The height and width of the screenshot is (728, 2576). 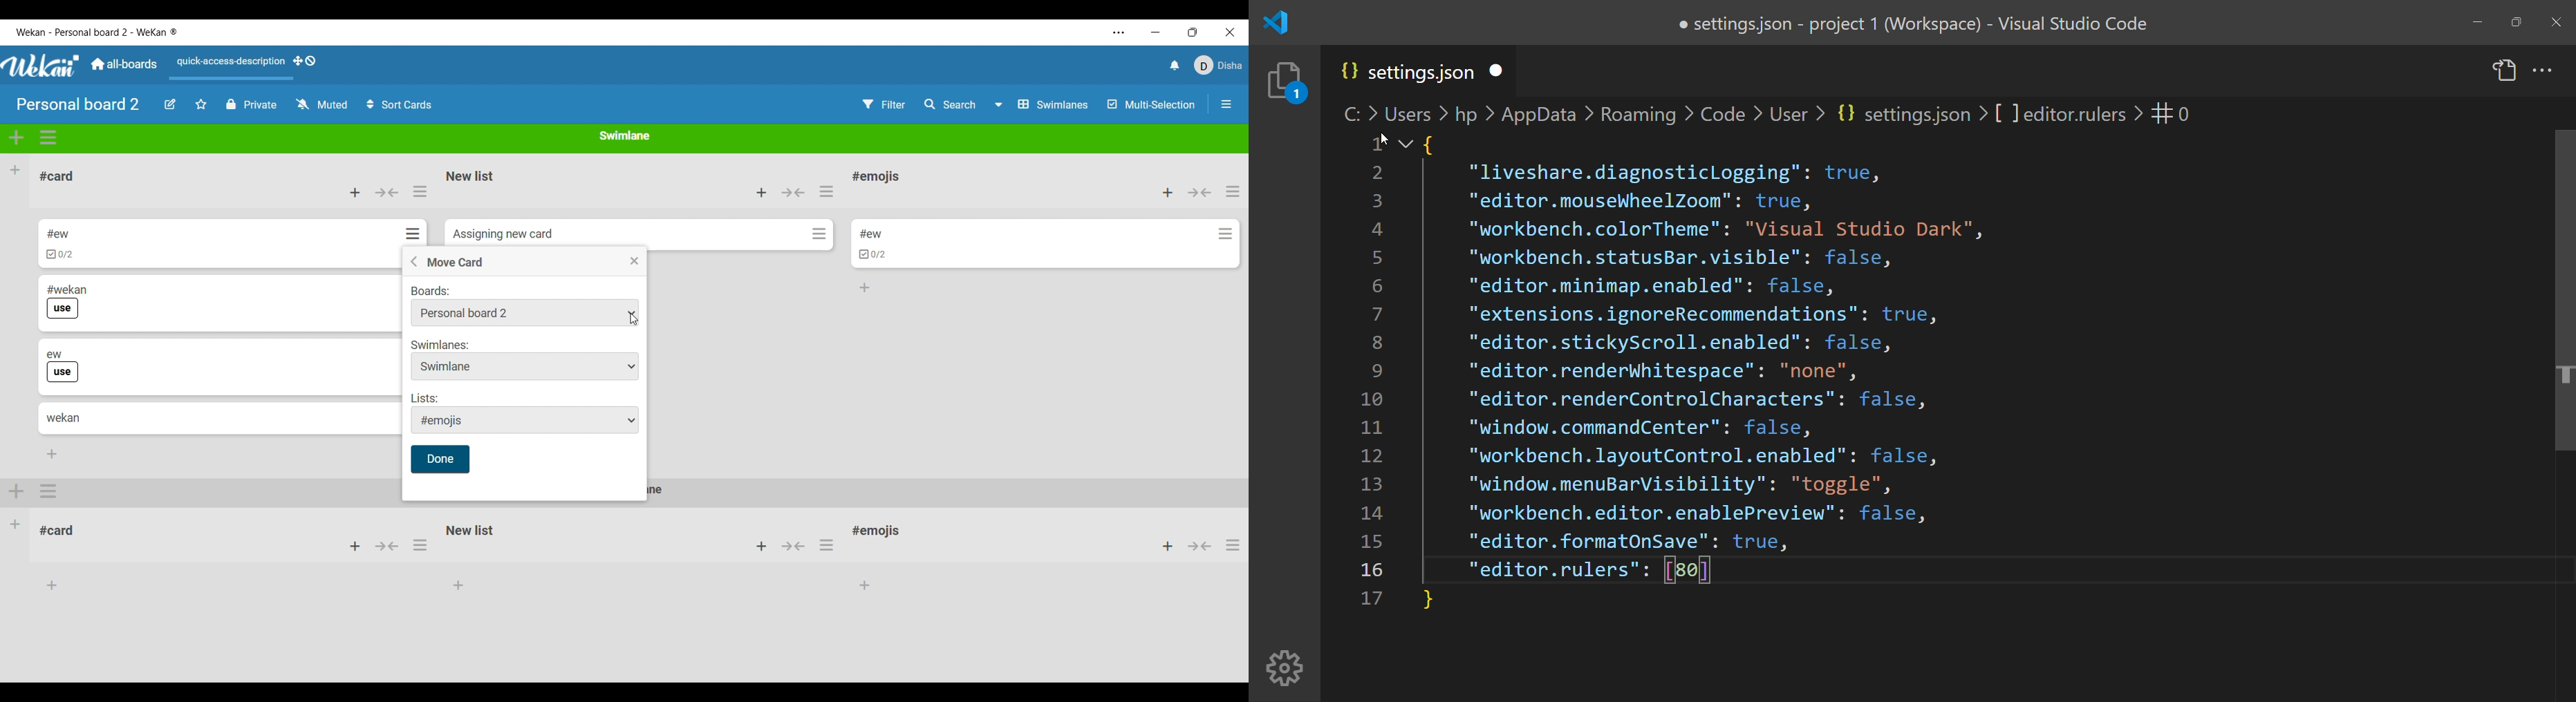 I want to click on Change watch options, so click(x=321, y=104).